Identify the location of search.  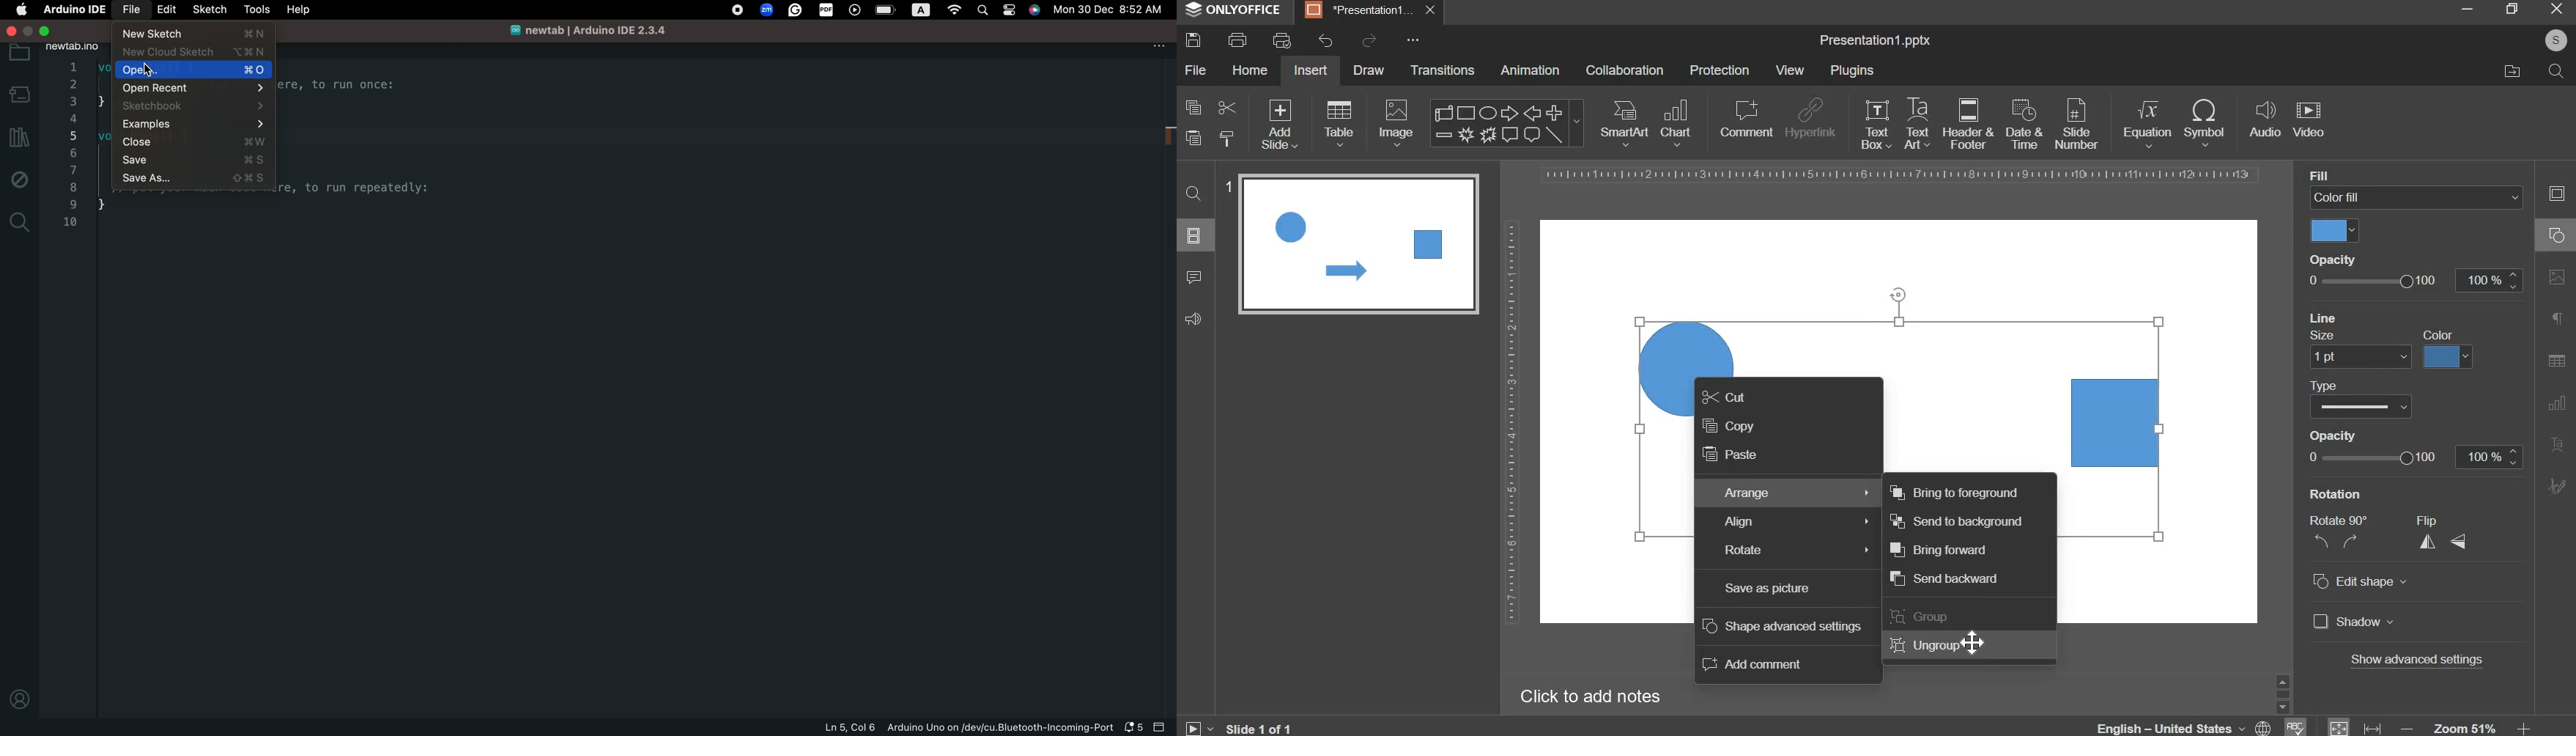
(2555, 70).